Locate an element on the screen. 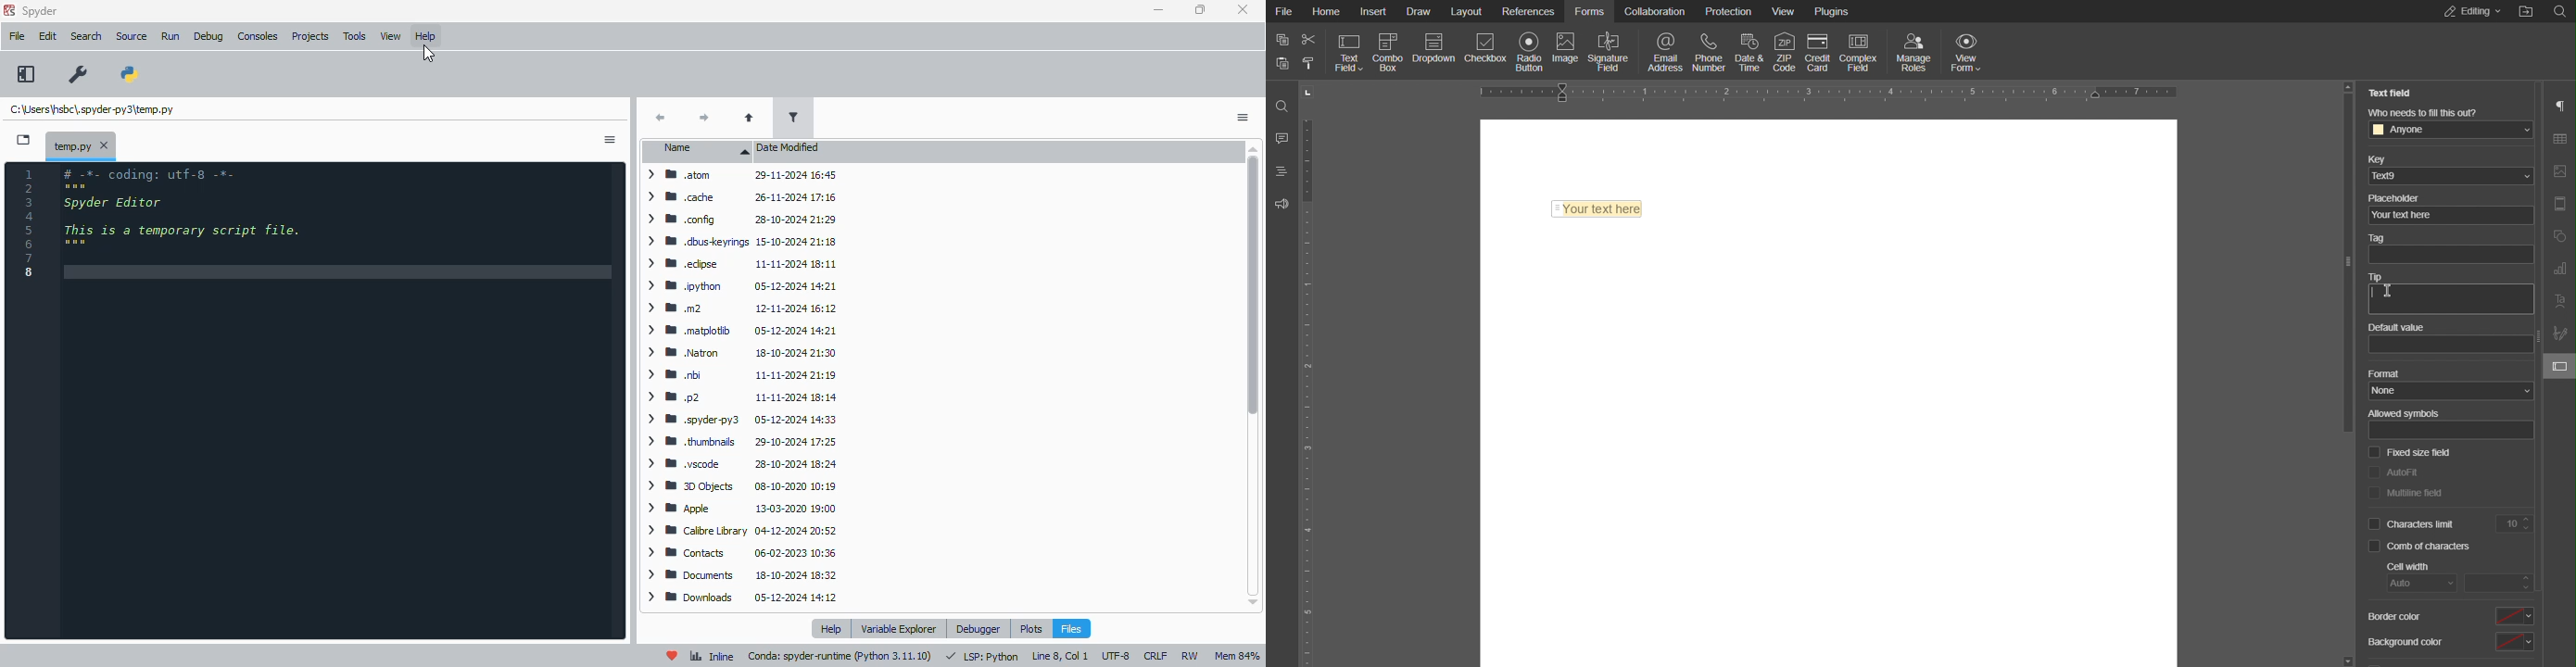  Shape Settings is located at coordinates (2560, 234).